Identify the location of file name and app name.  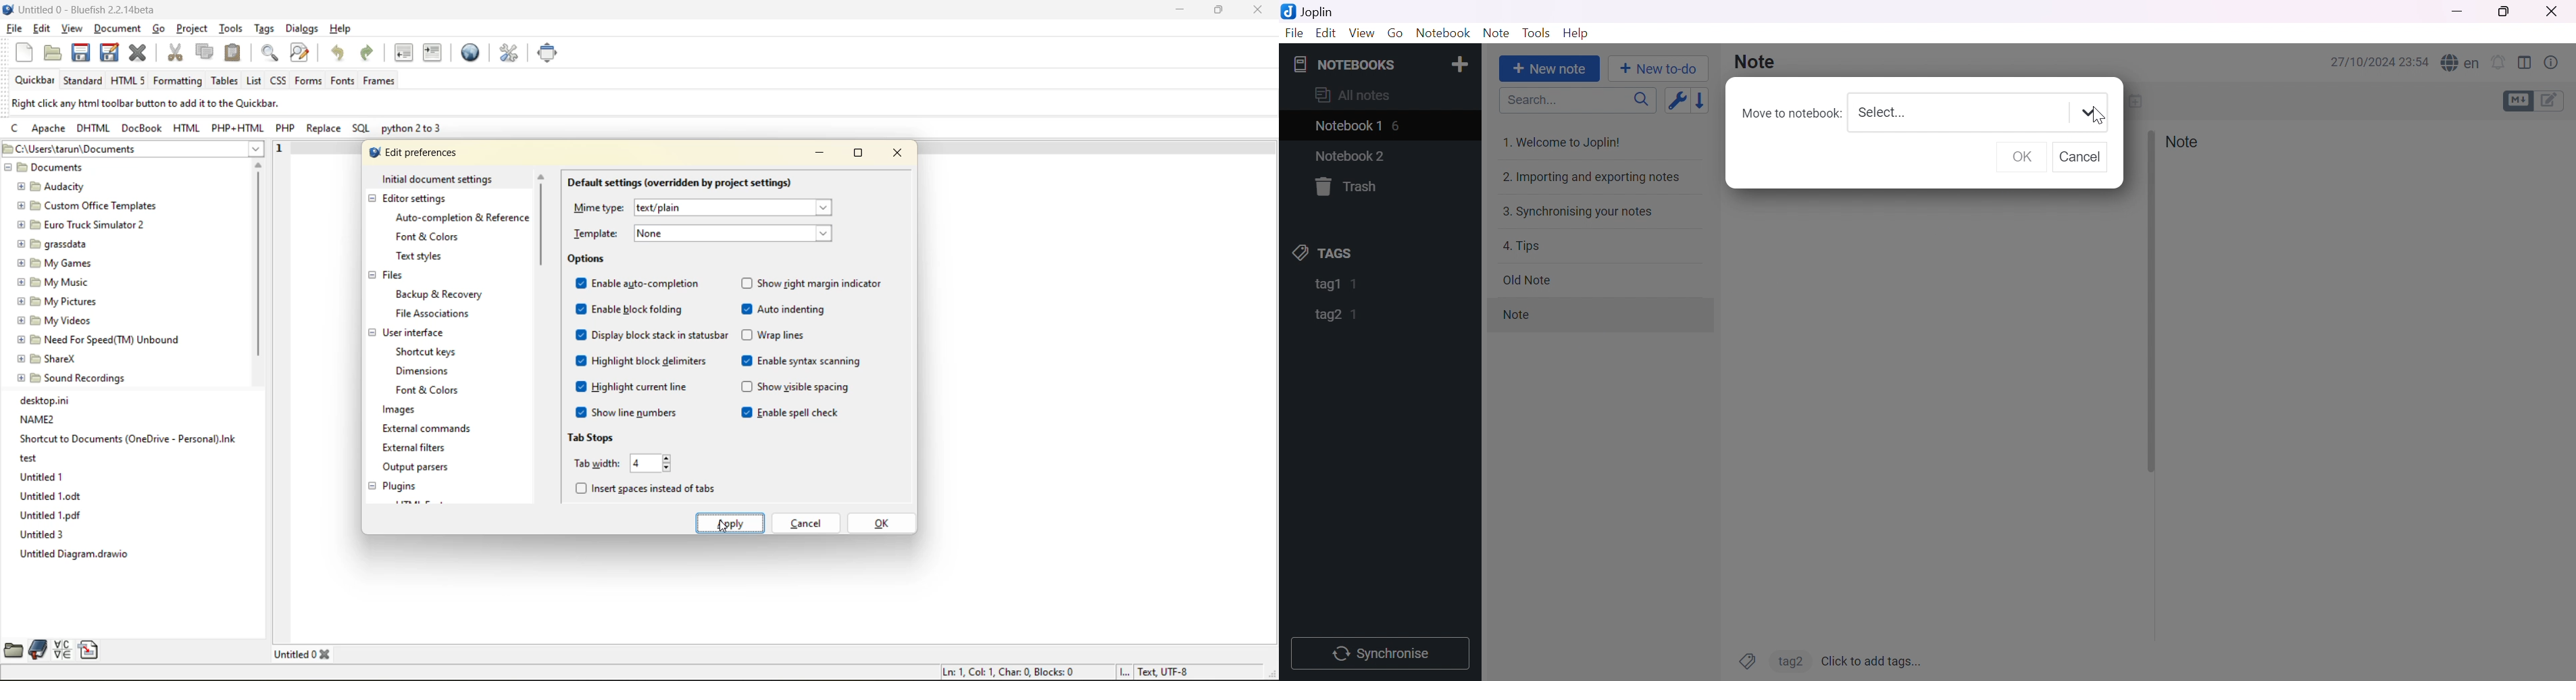
(89, 9).